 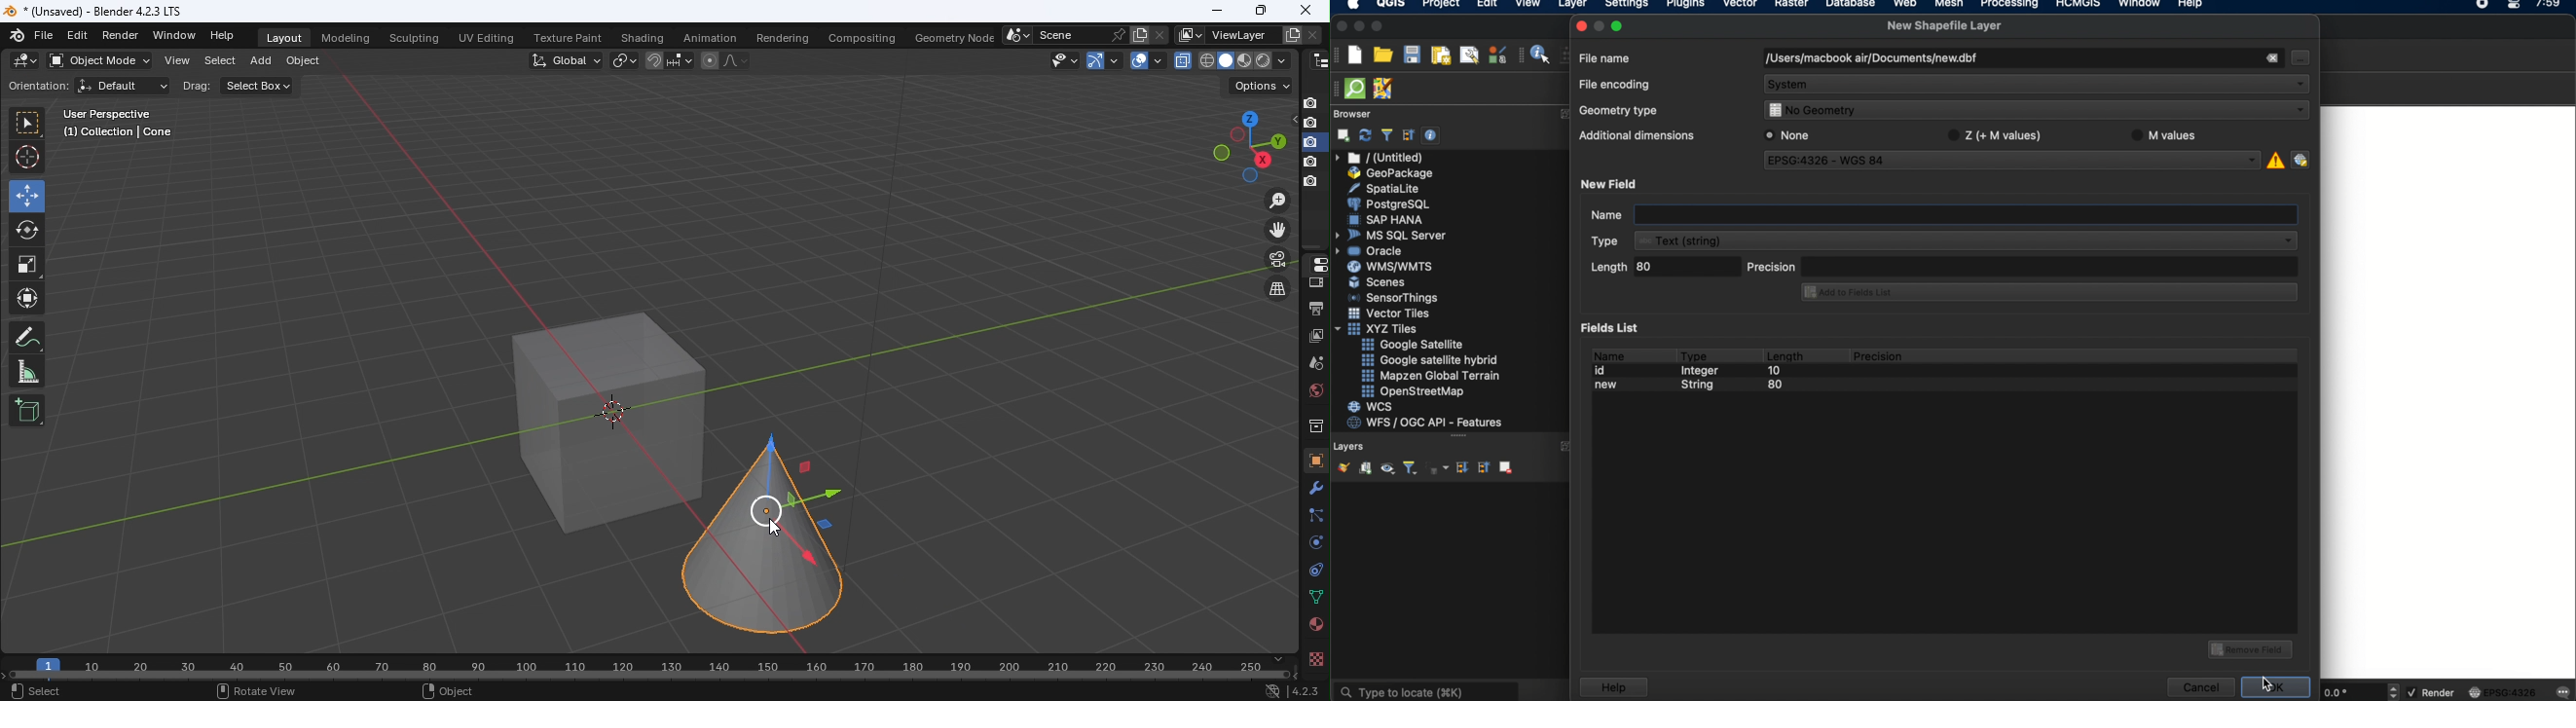 What do you see at coordinates (1608, 354) in the screenshot?
I see `name` at bounding box center [1608, 354].